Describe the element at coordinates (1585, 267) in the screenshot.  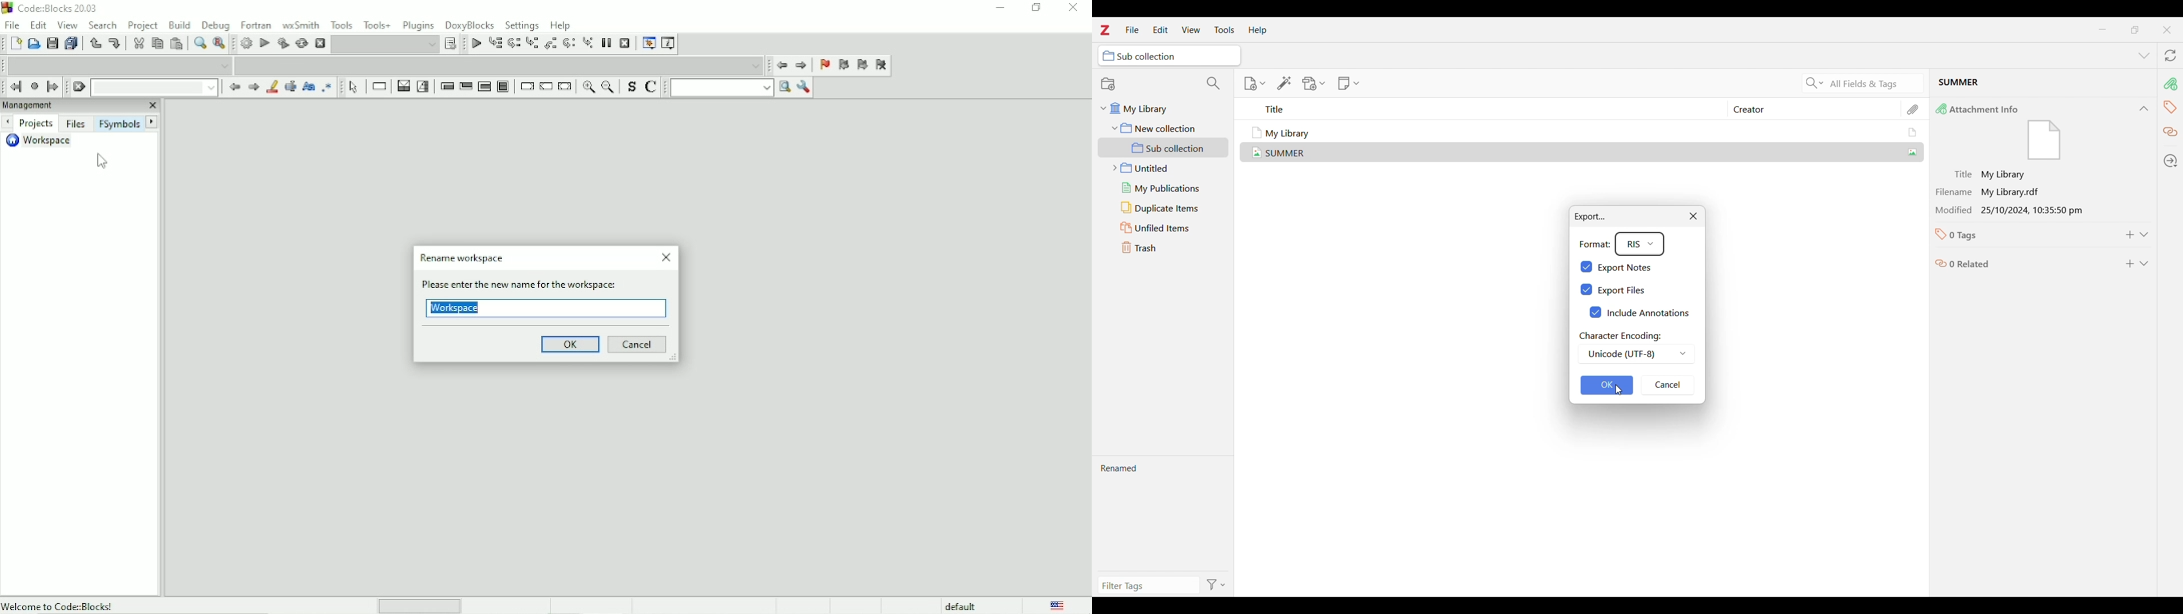
I see `checkbox` at that location.